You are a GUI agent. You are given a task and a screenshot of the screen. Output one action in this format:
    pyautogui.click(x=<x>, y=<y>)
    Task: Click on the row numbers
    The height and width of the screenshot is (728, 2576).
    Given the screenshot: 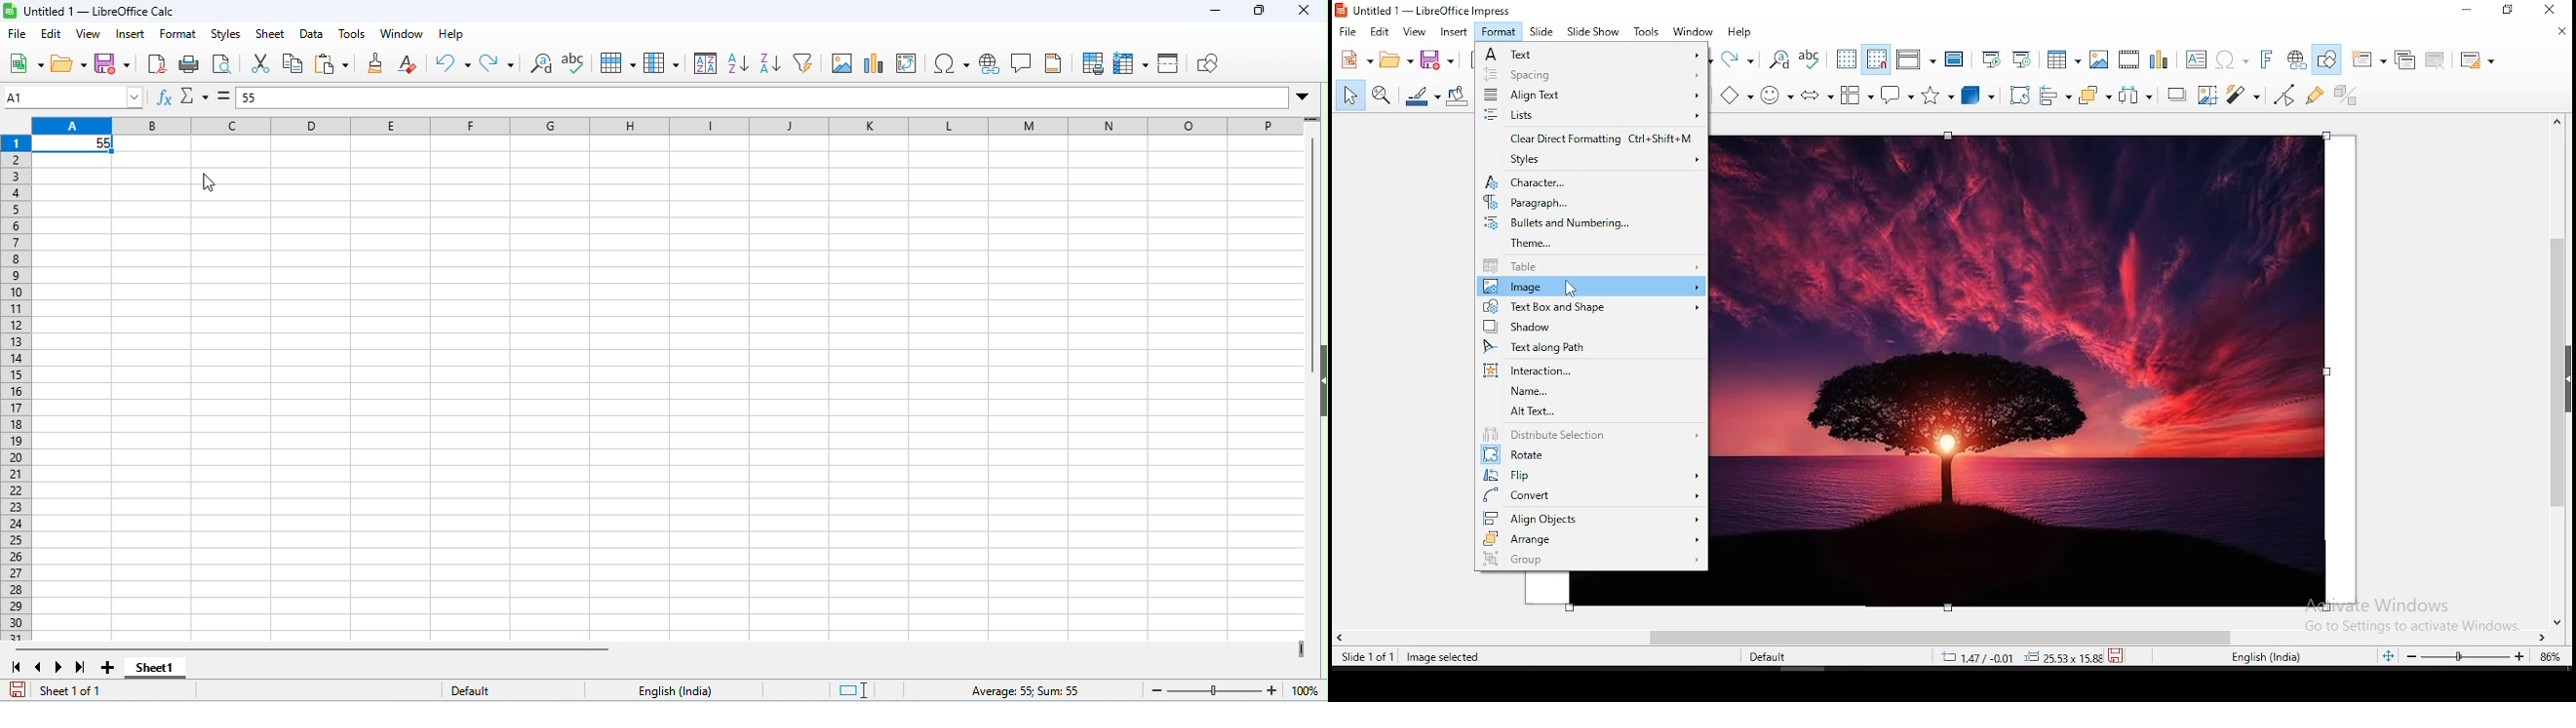 What is the action you would take?
    pyautogui.click(x=18, y=391)
    